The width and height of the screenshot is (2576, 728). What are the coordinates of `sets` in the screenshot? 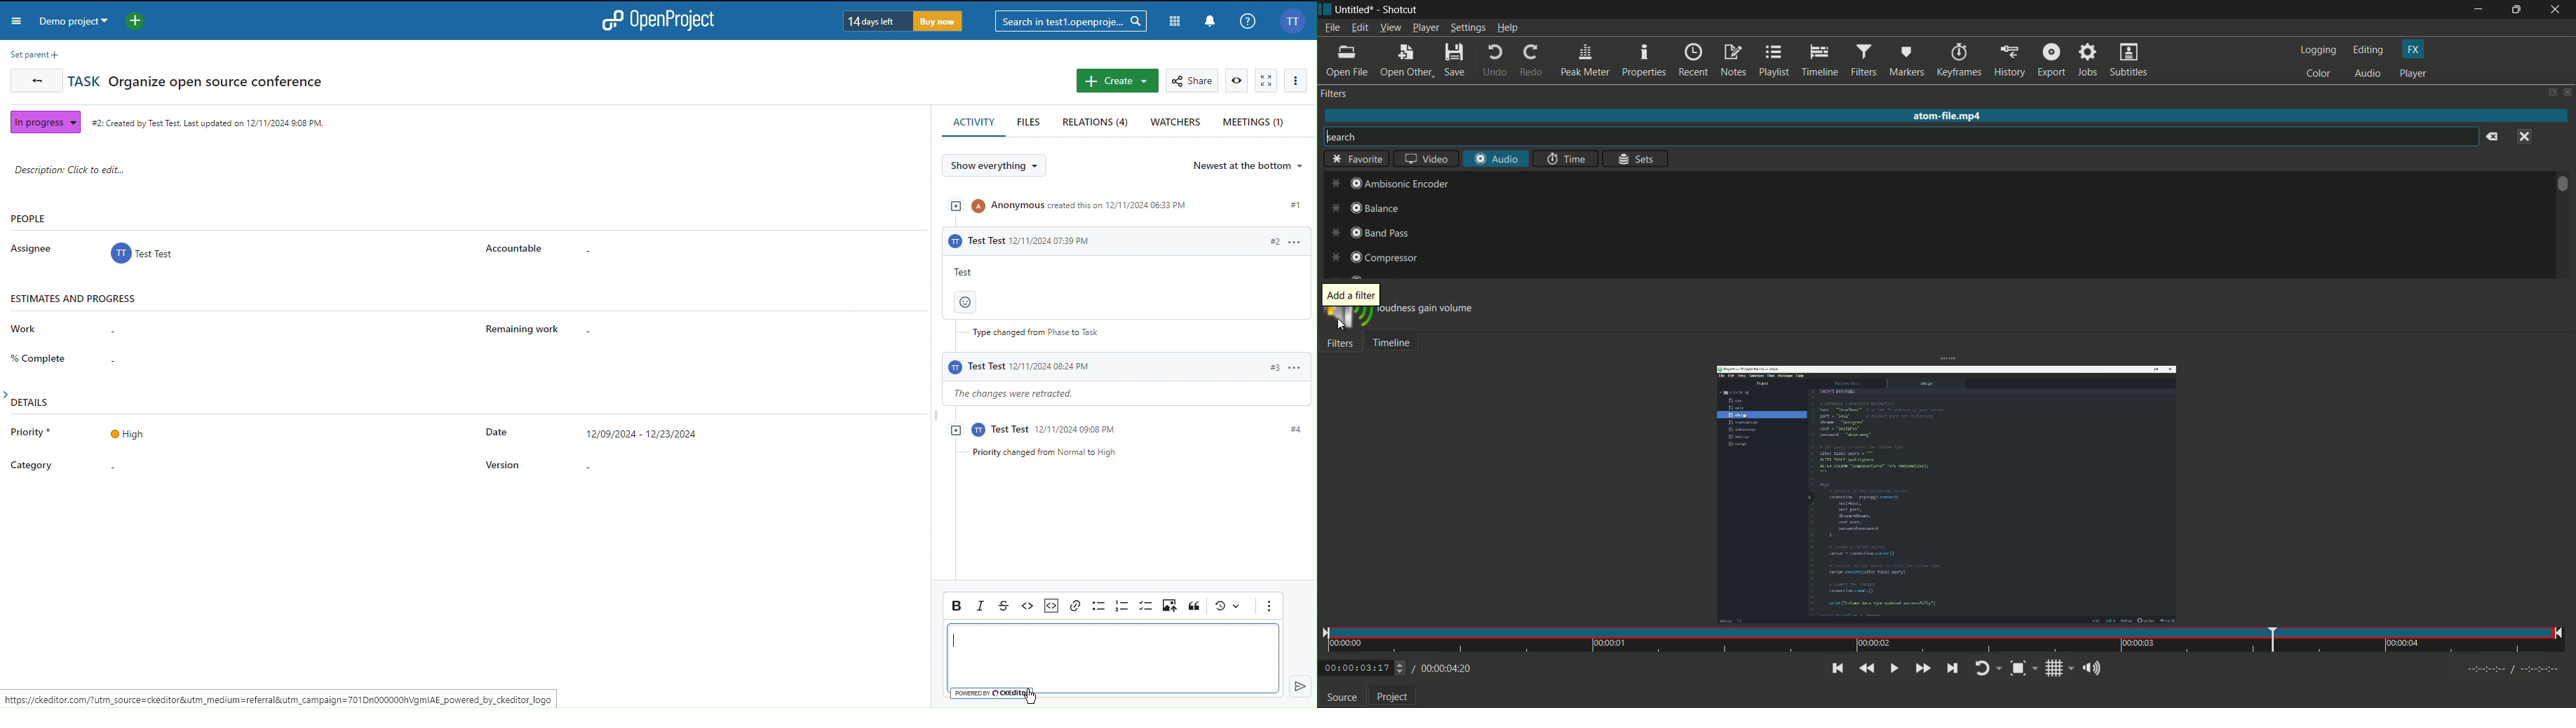 It's located at (1635, 158).